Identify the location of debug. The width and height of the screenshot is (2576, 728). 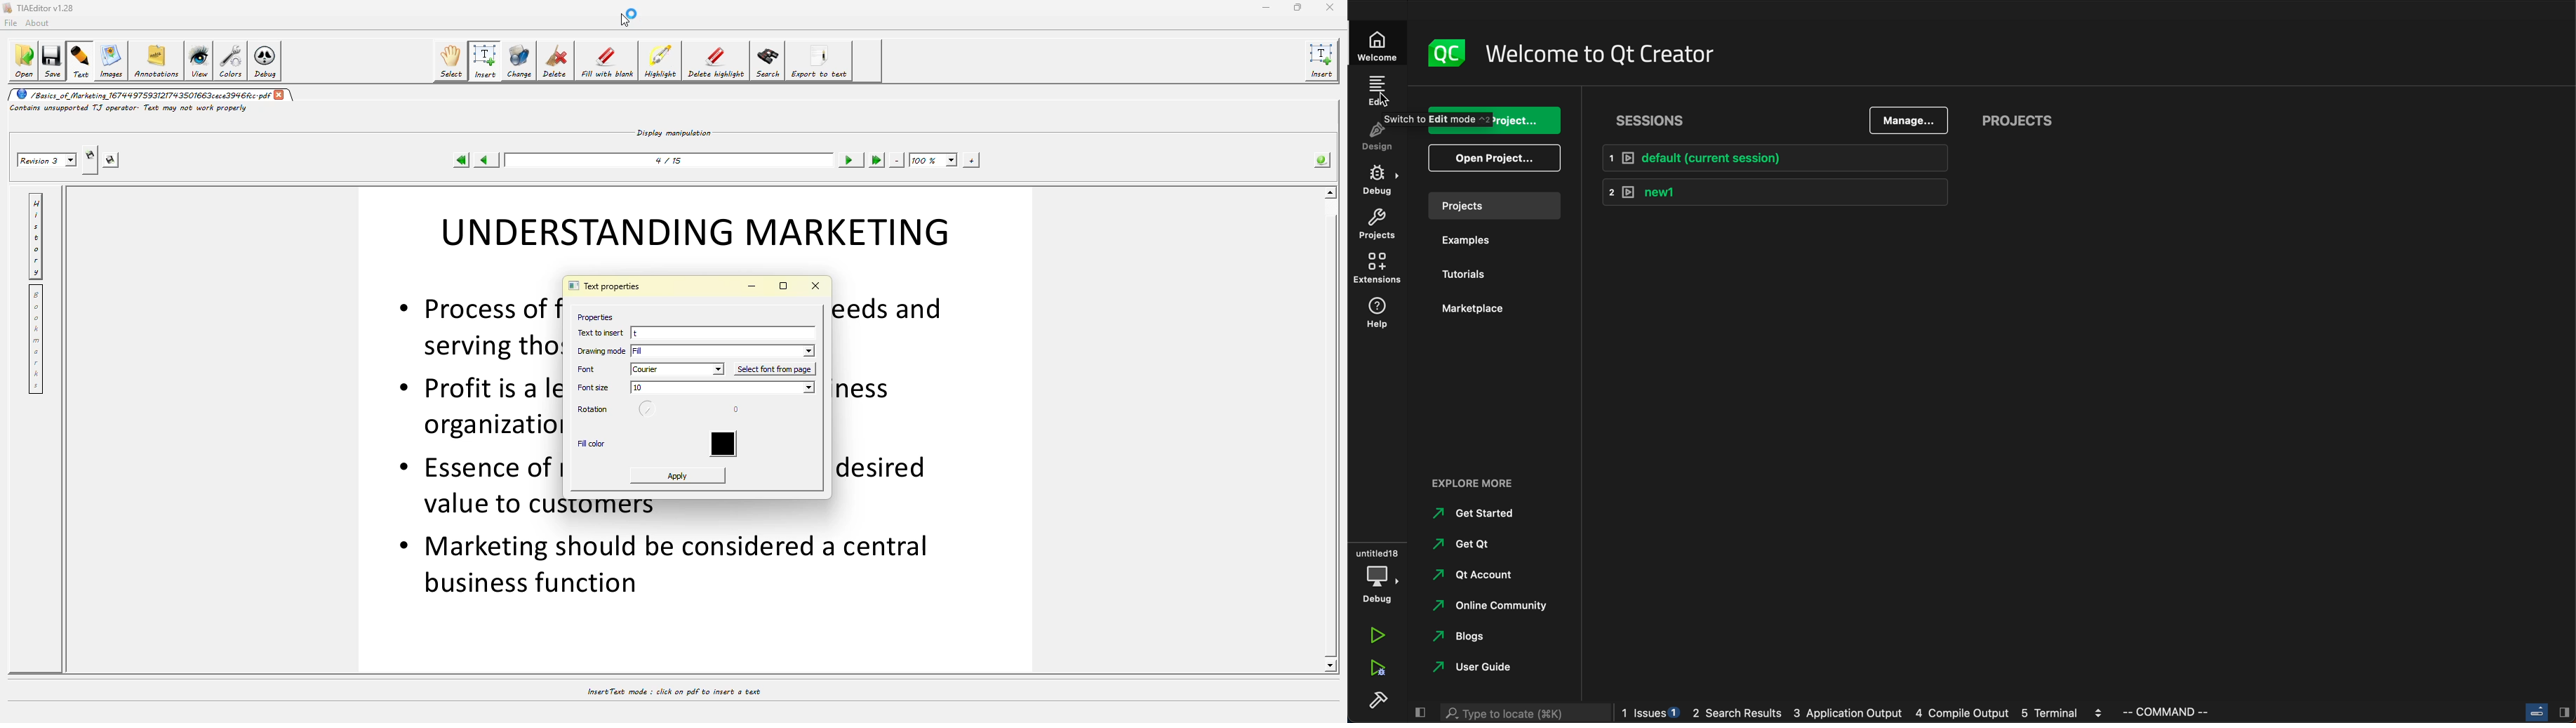
(1378, 574).